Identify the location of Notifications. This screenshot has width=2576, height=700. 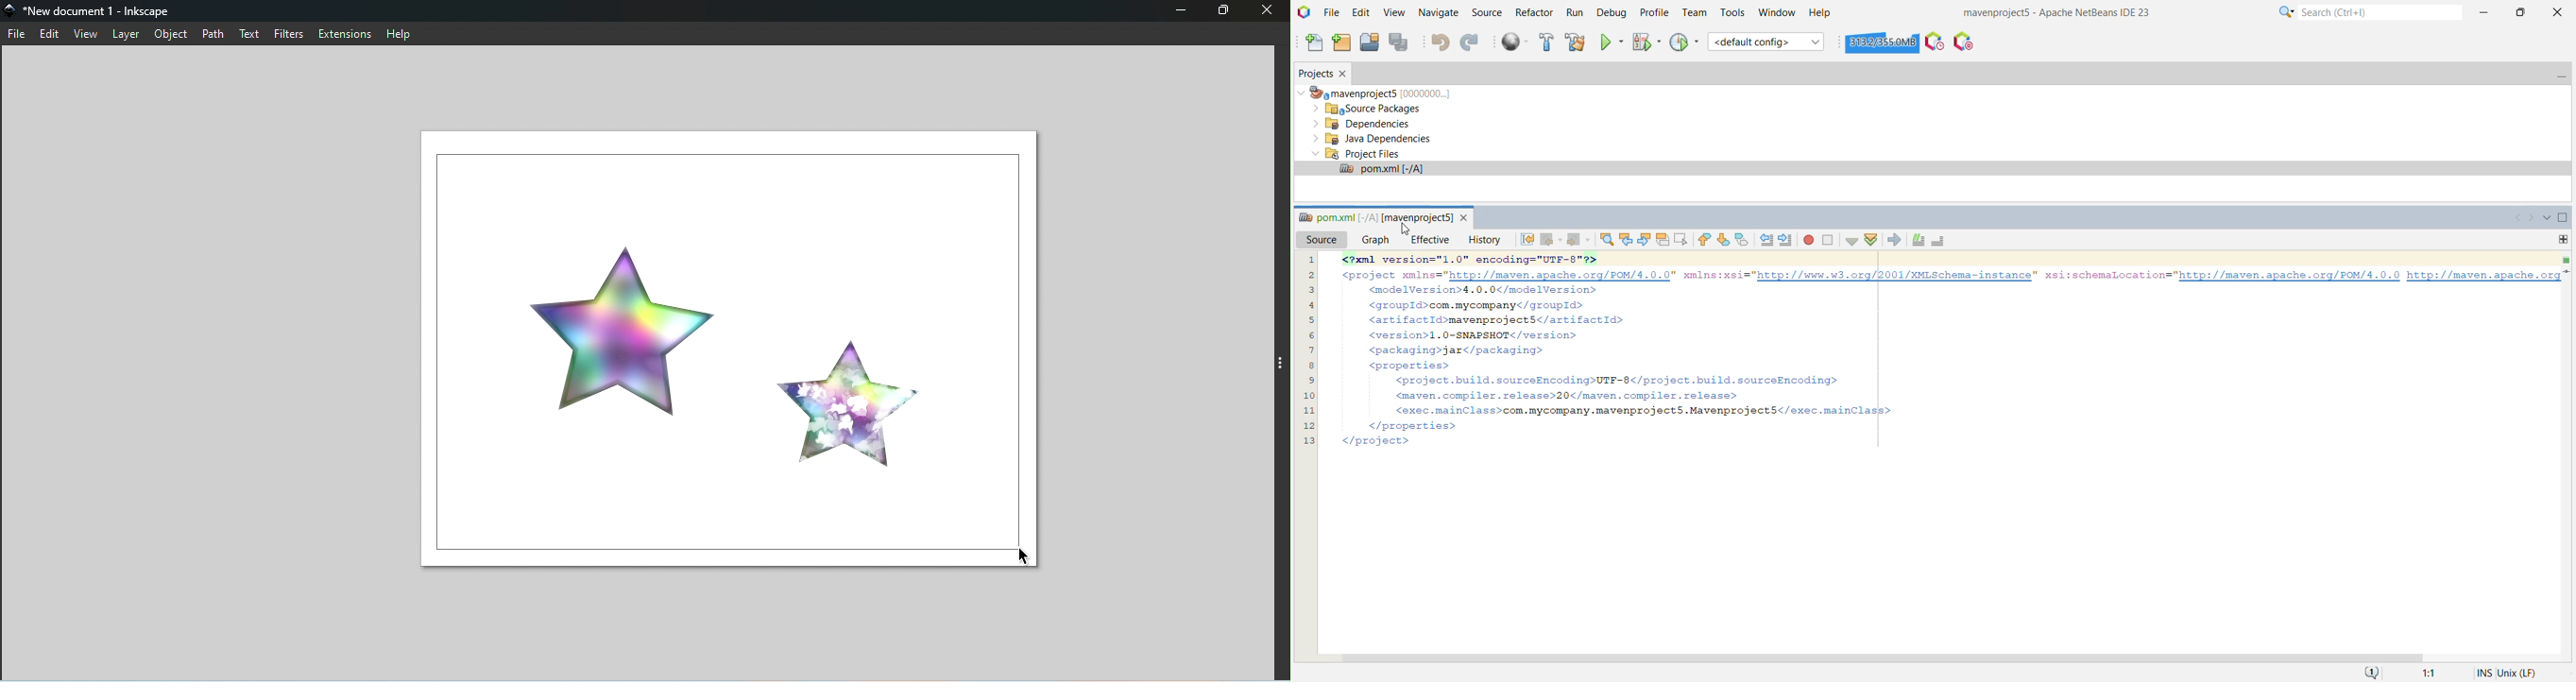
(2373, 672).